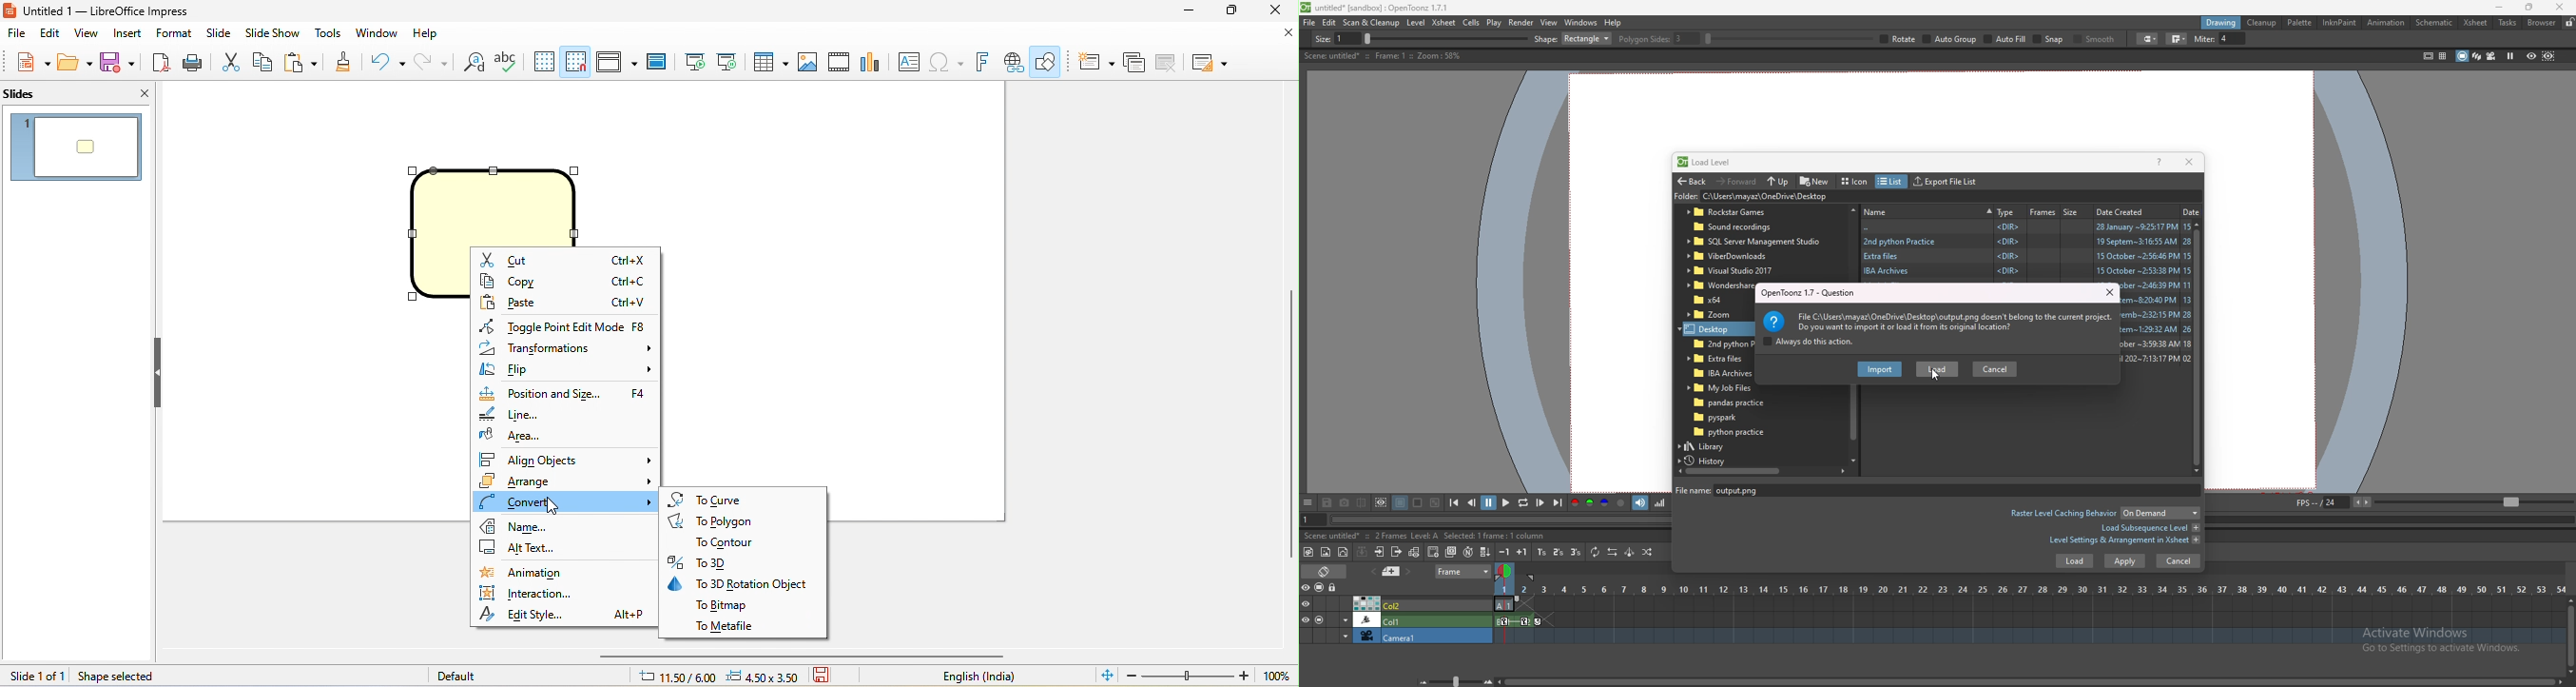 The height and width of the screenshot is (700, 2576). I want to click on cancel, so click(1995, 367).